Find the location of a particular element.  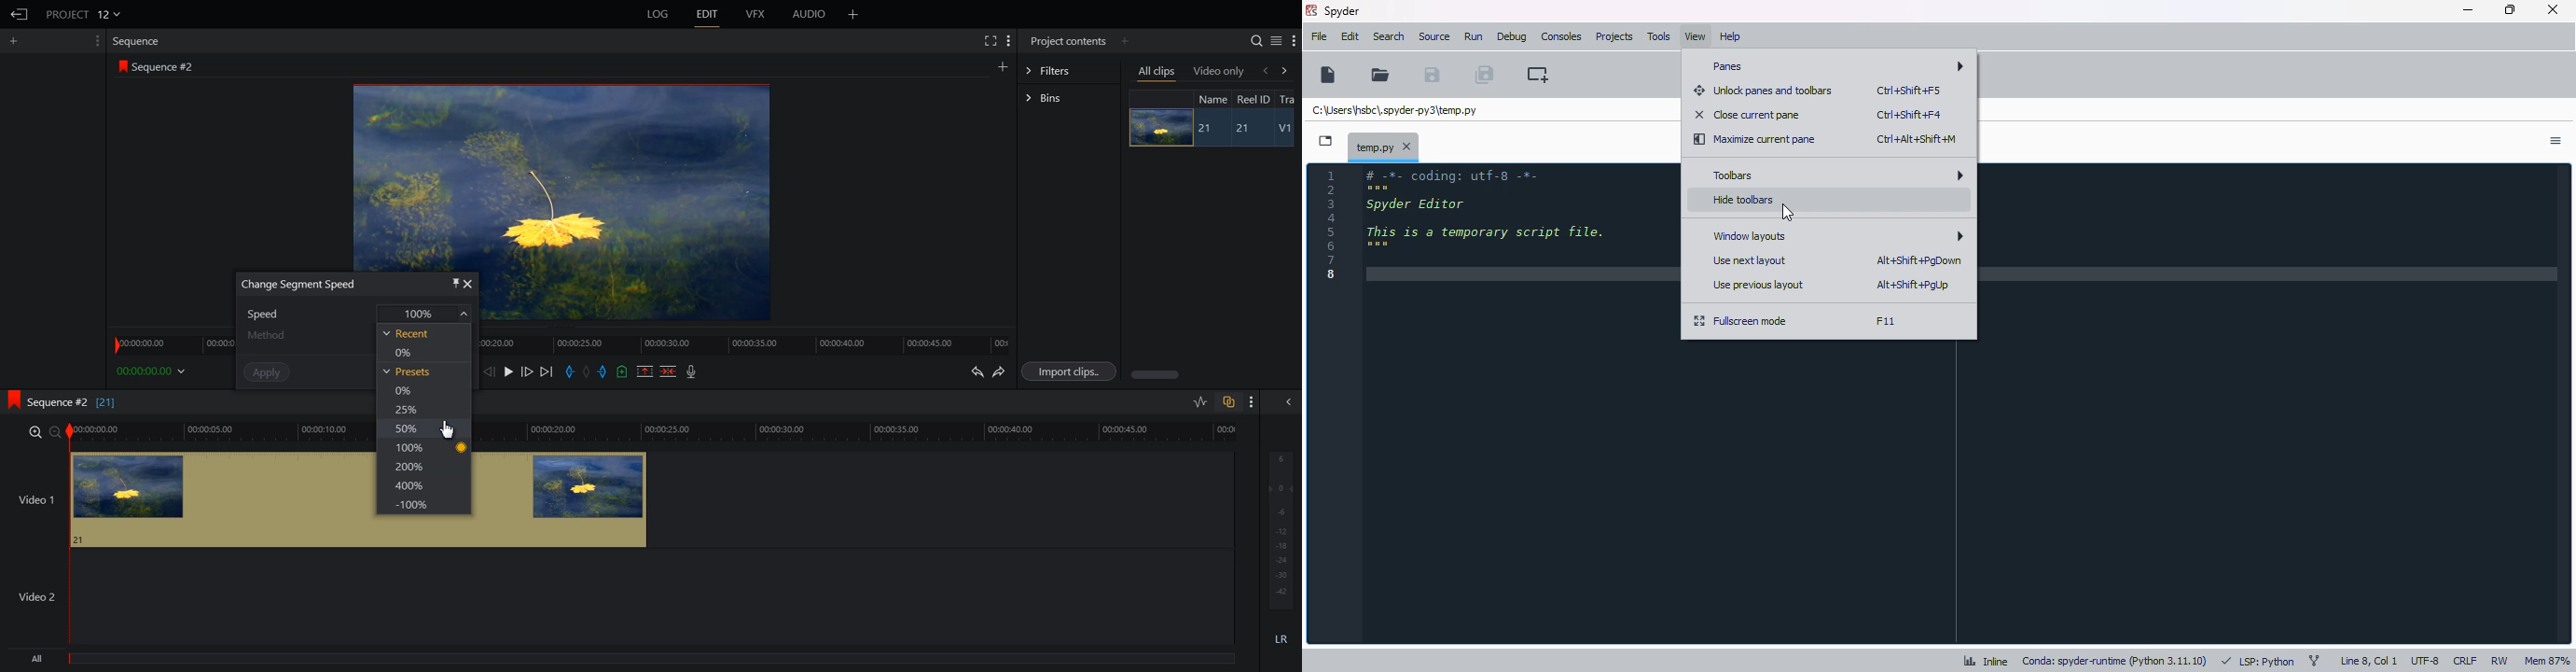

Change Segment Speed is located at coordinates (296, 283).